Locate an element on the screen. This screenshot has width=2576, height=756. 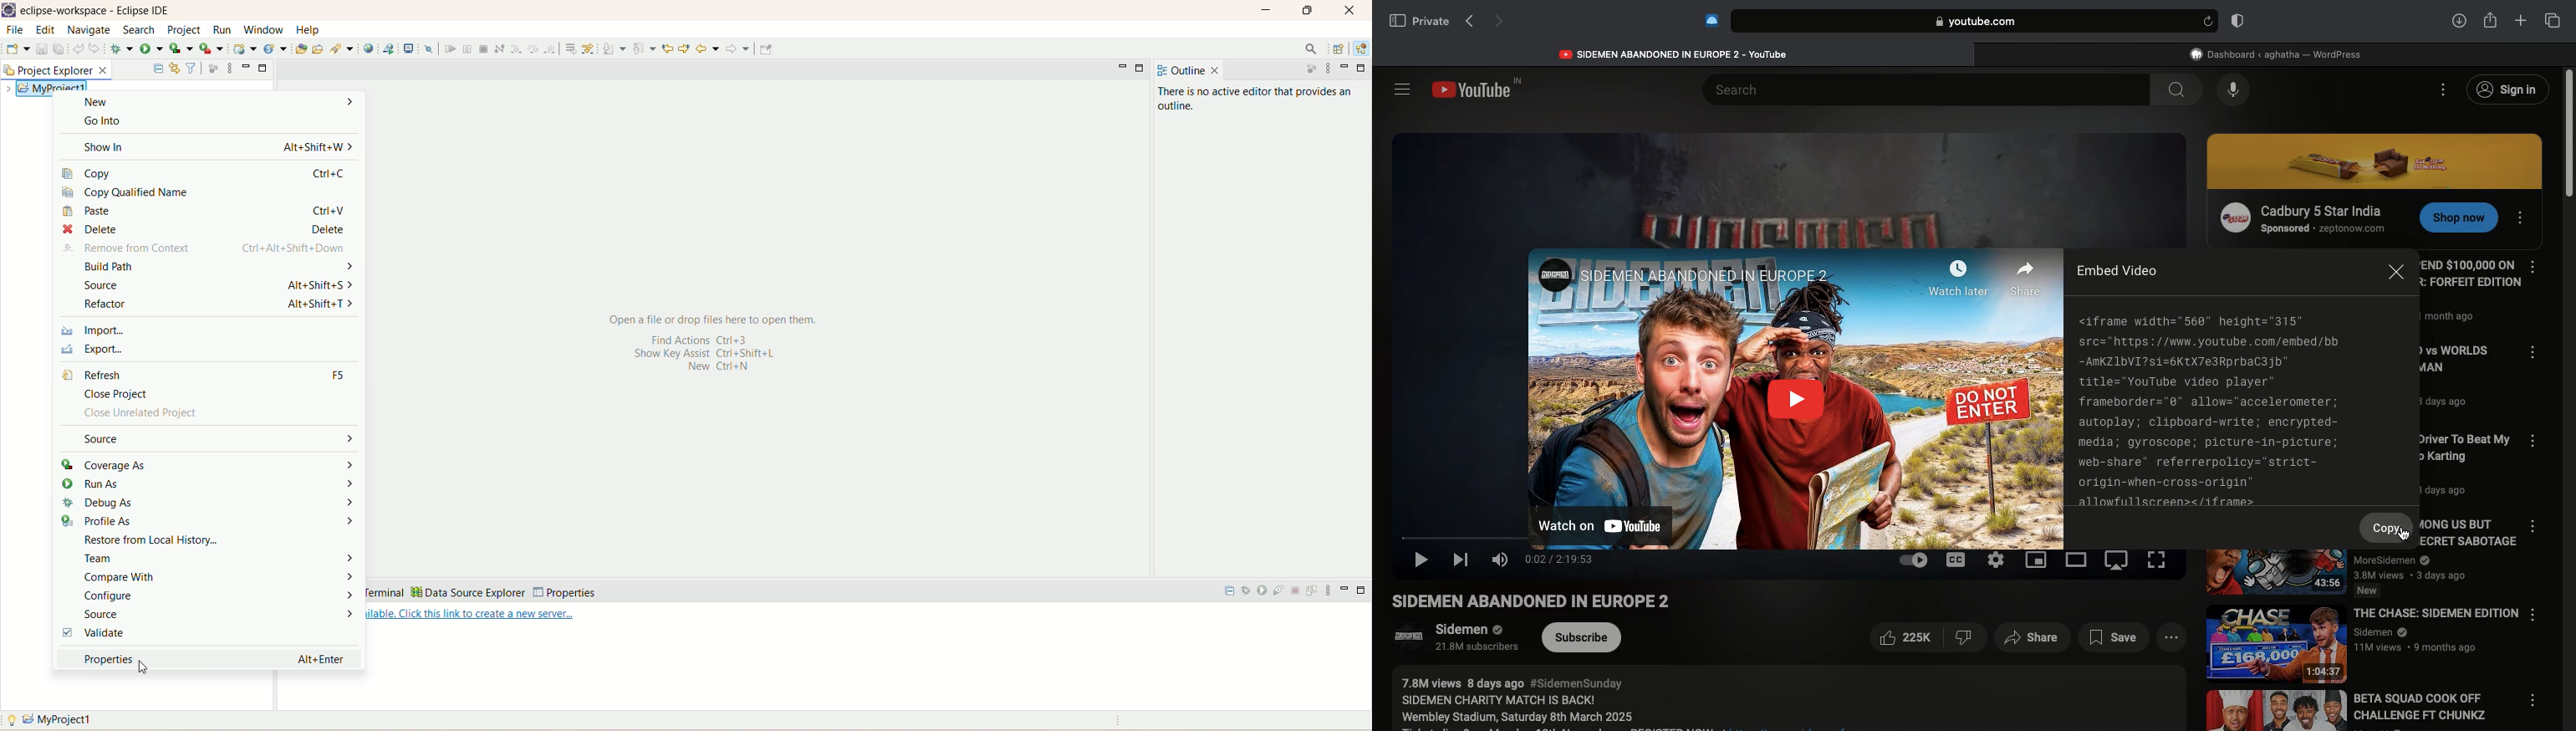
close project is located at coordinates (213, 394).